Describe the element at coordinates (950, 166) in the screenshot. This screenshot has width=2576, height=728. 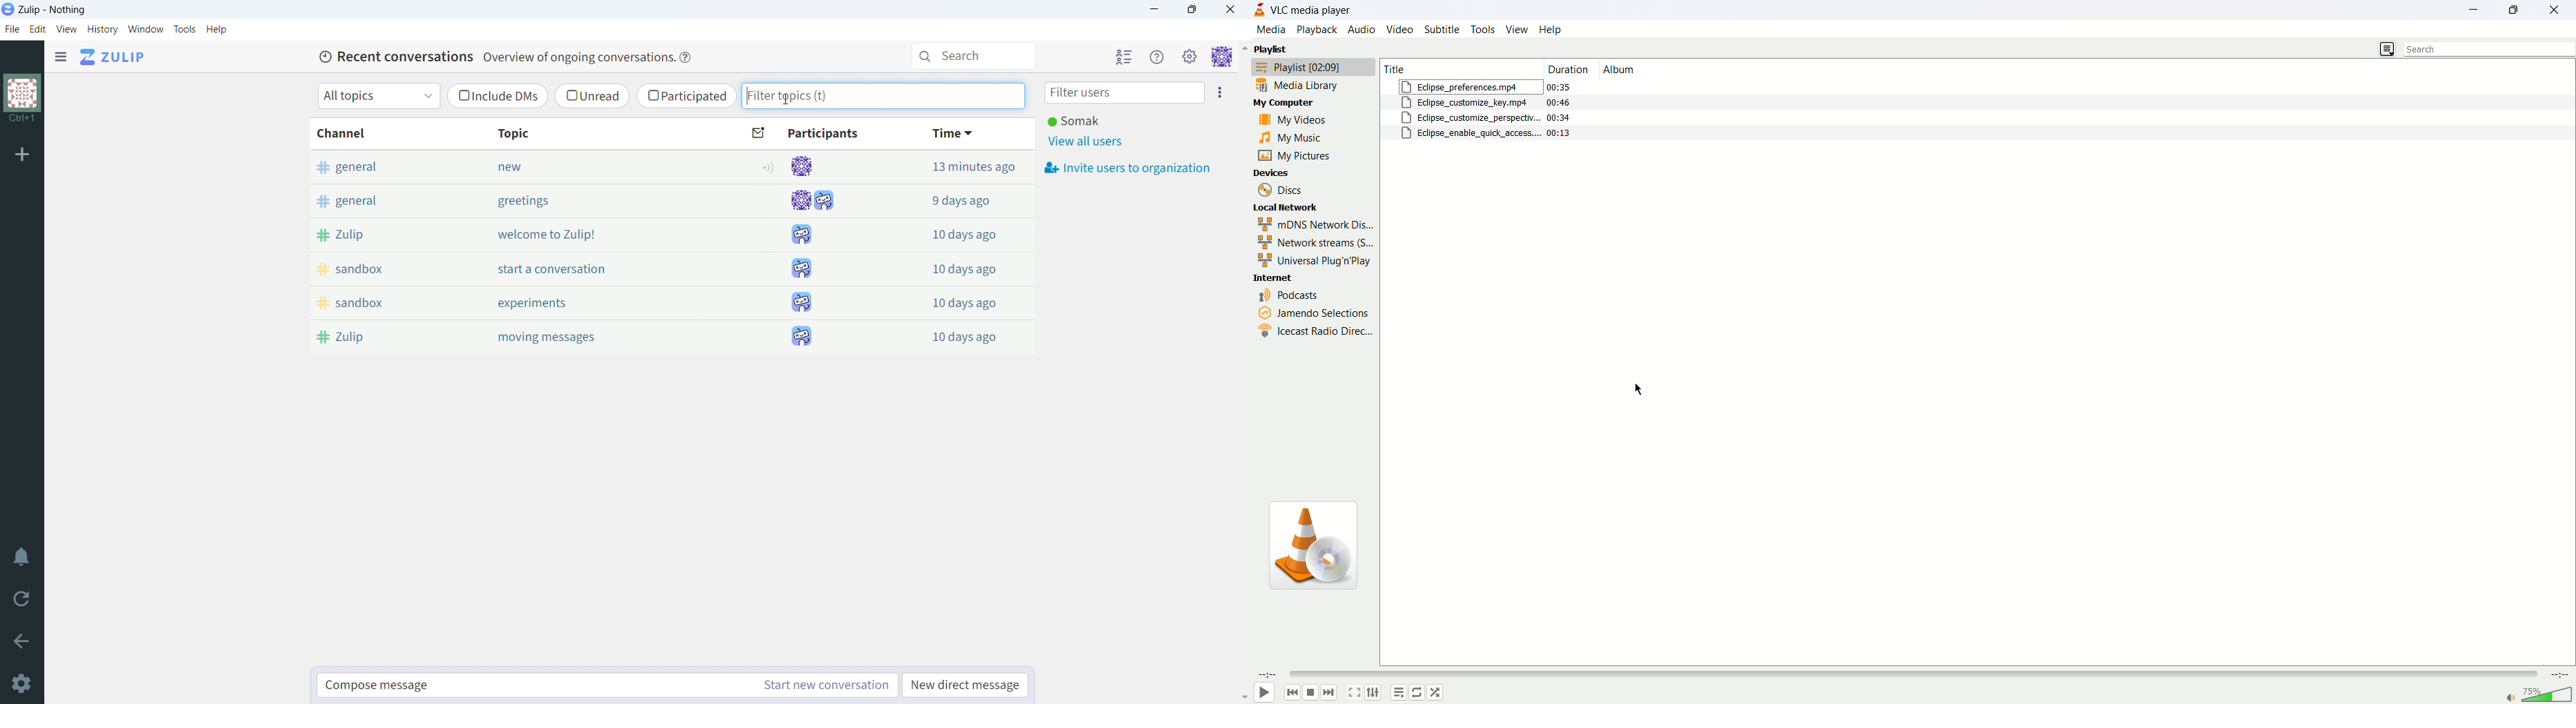
I see `13 minutes ago` at that location.